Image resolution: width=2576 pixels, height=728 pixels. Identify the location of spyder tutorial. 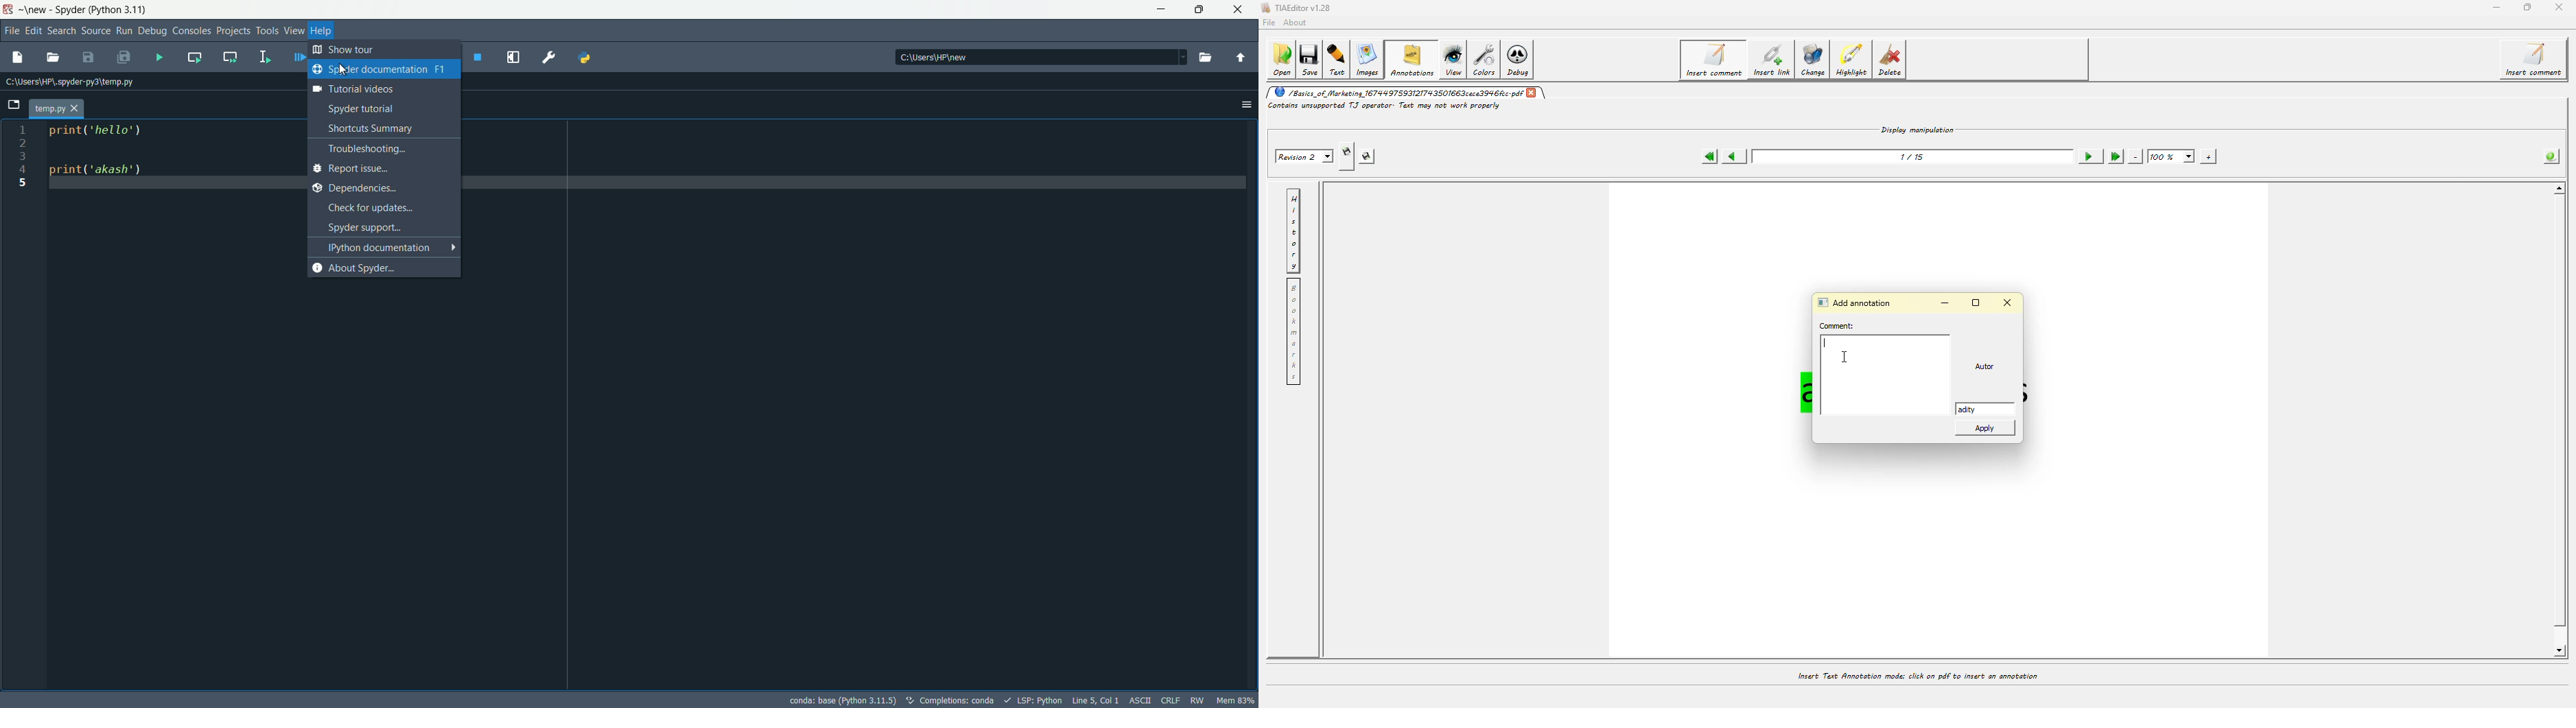
(382, 109).